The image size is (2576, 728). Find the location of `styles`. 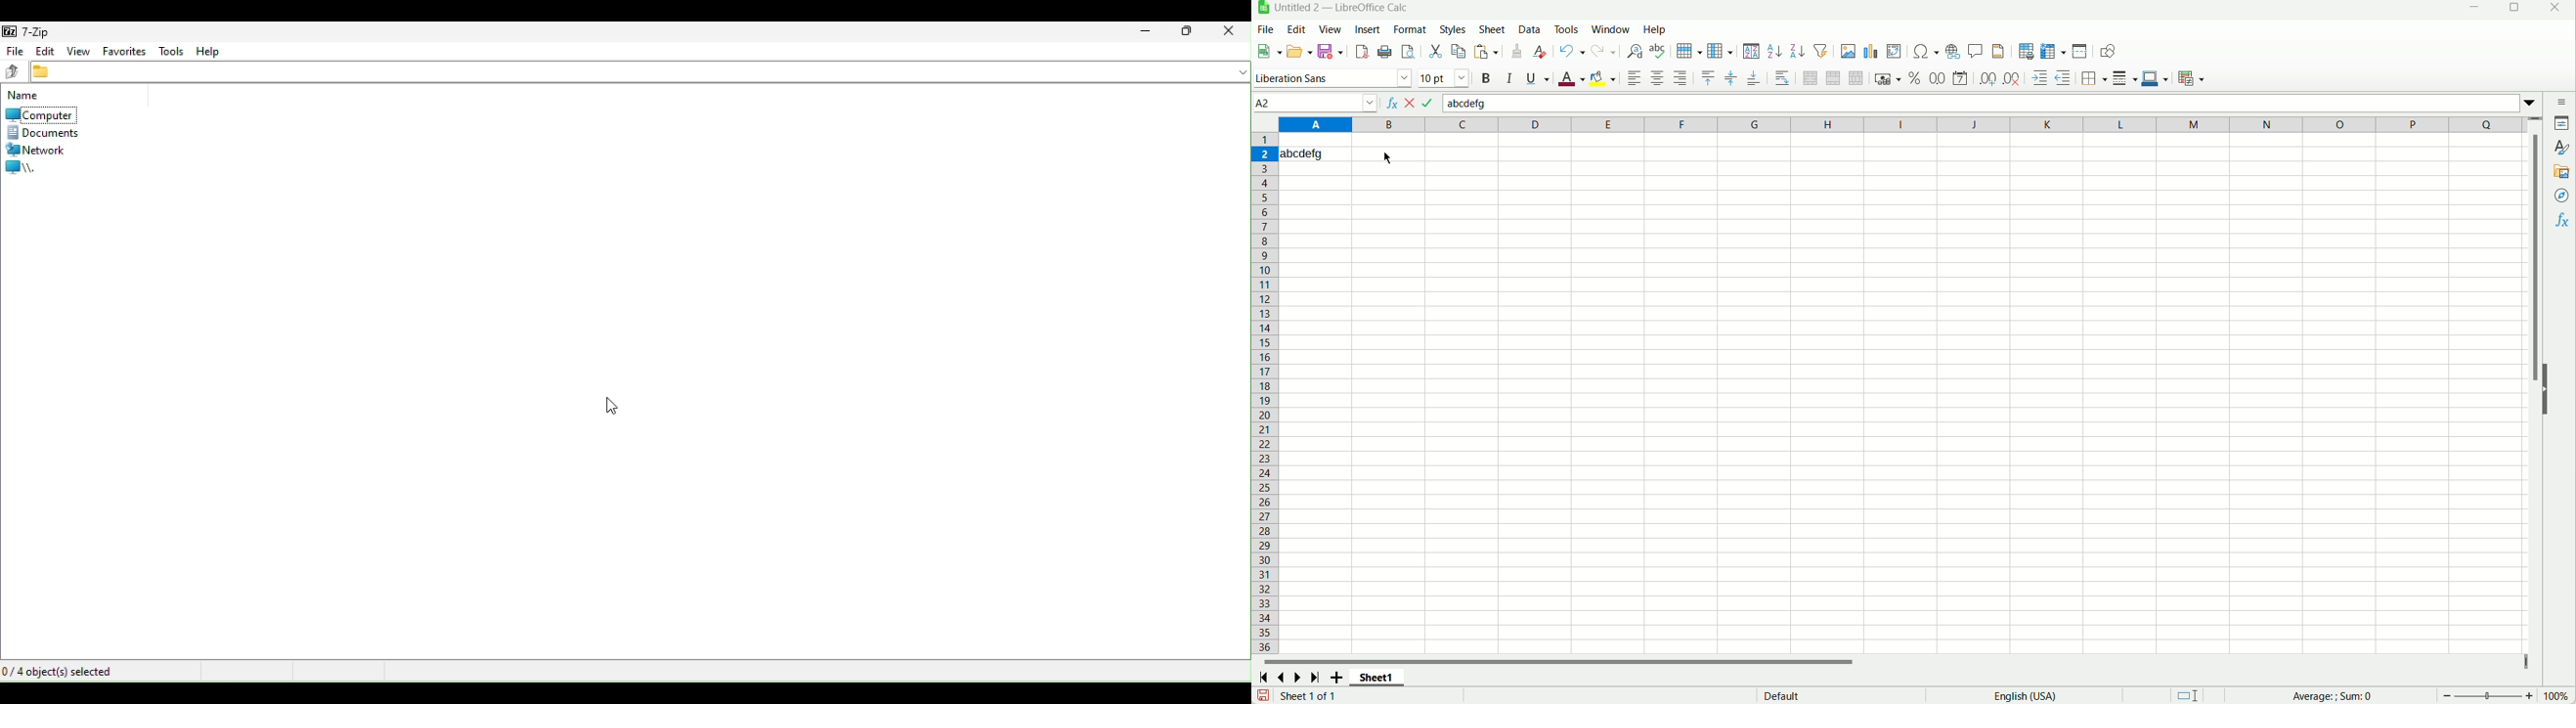

styles is located at coordinates (1454, 30).